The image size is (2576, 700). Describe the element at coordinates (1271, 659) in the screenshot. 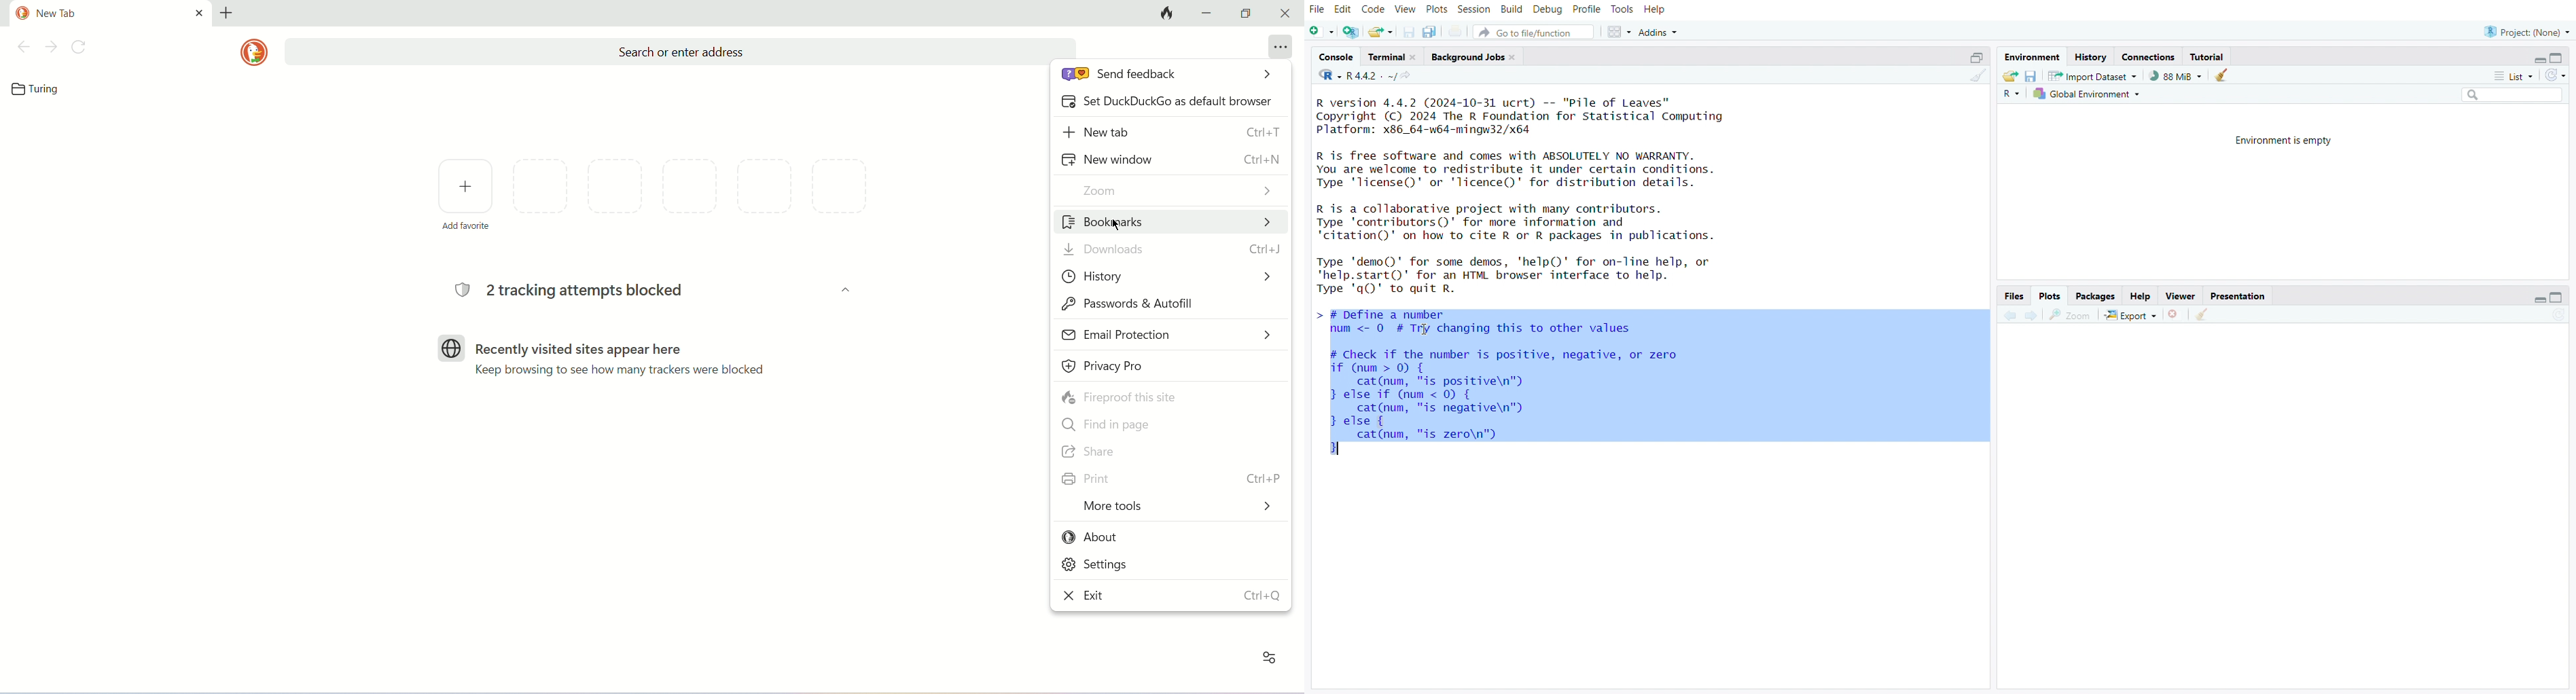

I see `homepage settings` at that location.